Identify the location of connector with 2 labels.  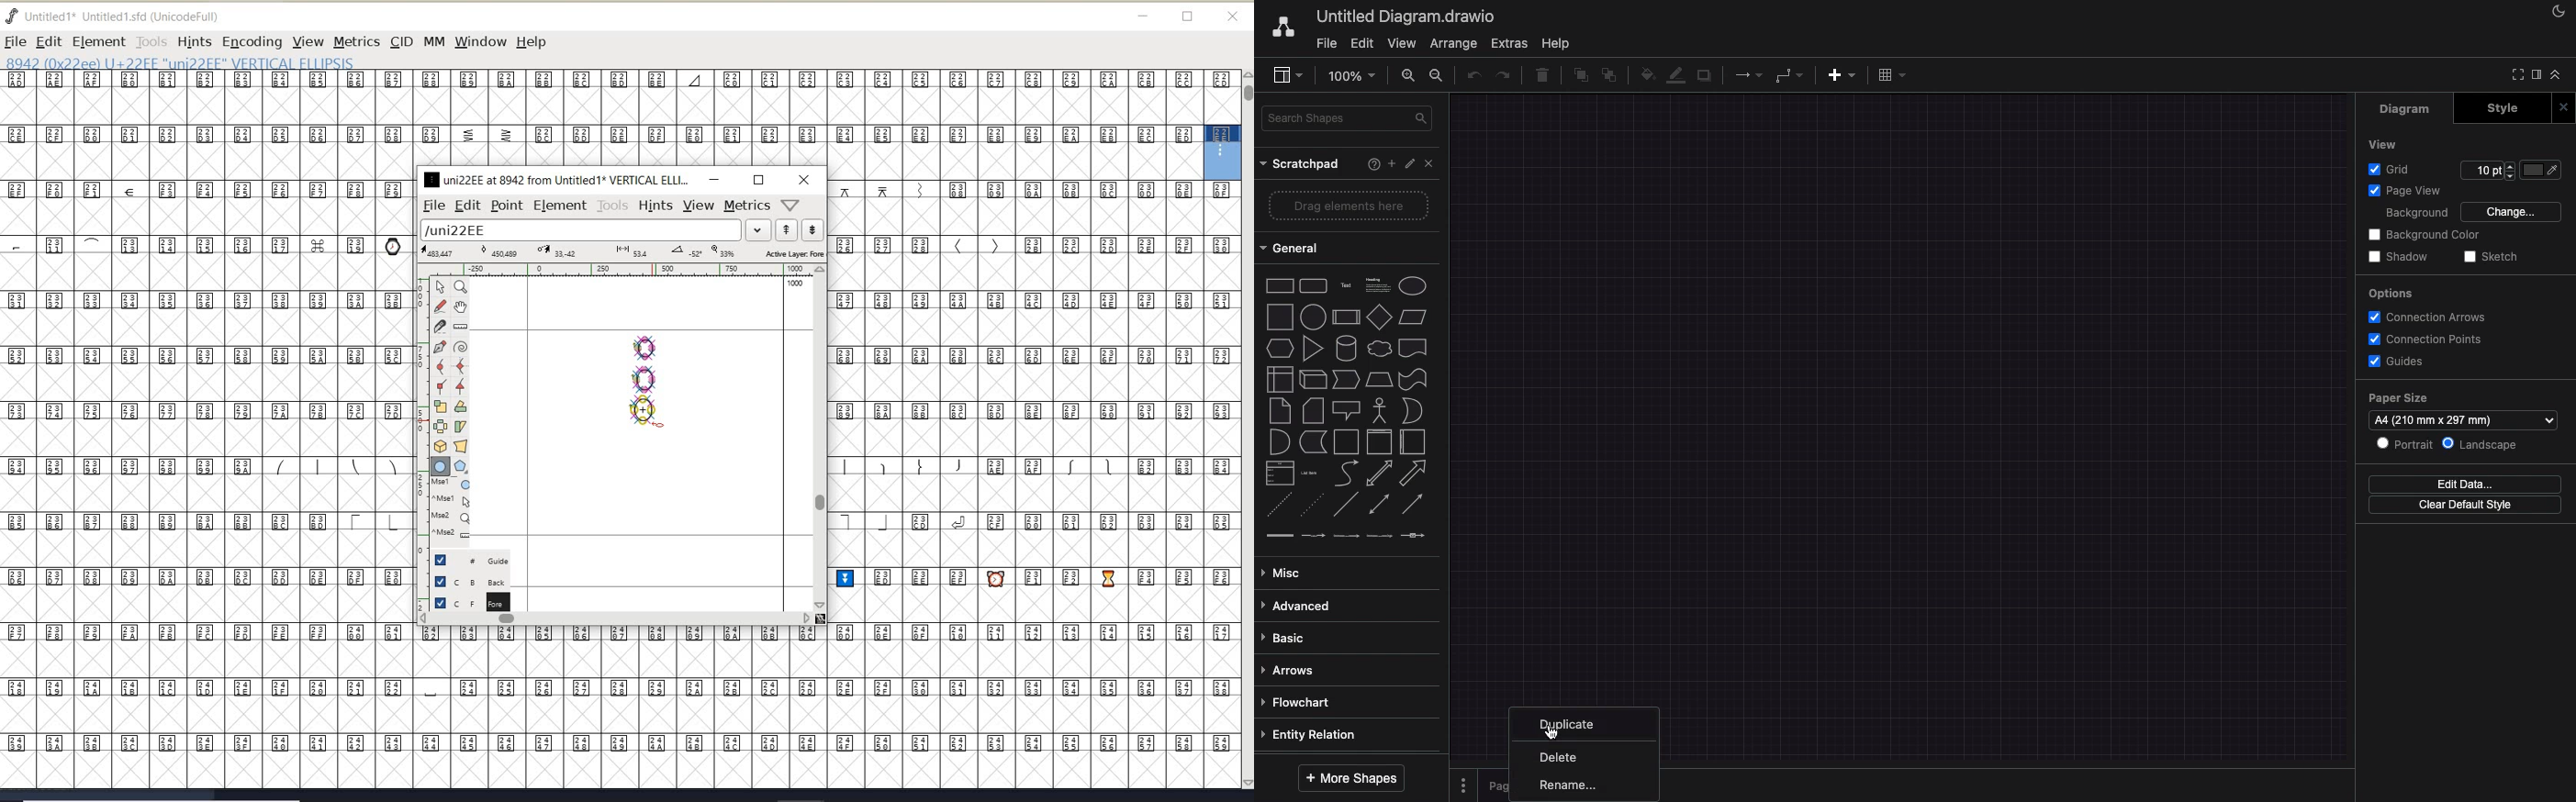
(1346, 535).